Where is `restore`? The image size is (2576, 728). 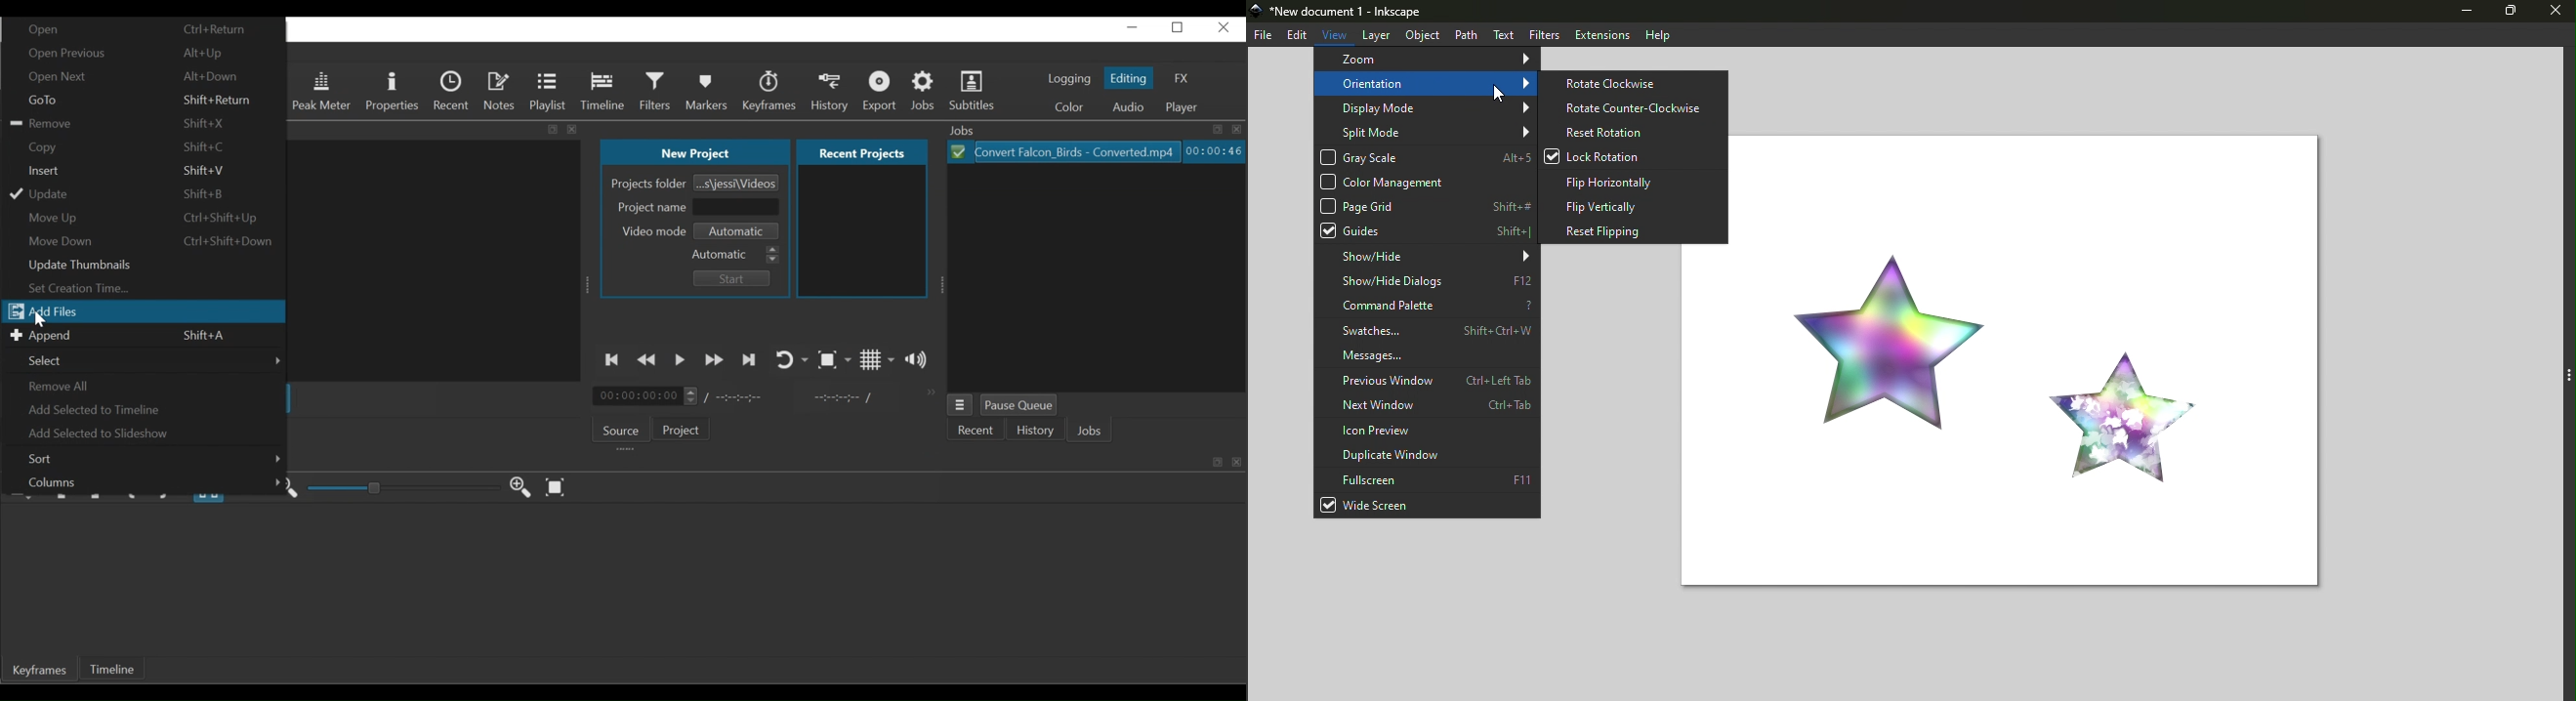 restore is located at coordinates (1177, 28).